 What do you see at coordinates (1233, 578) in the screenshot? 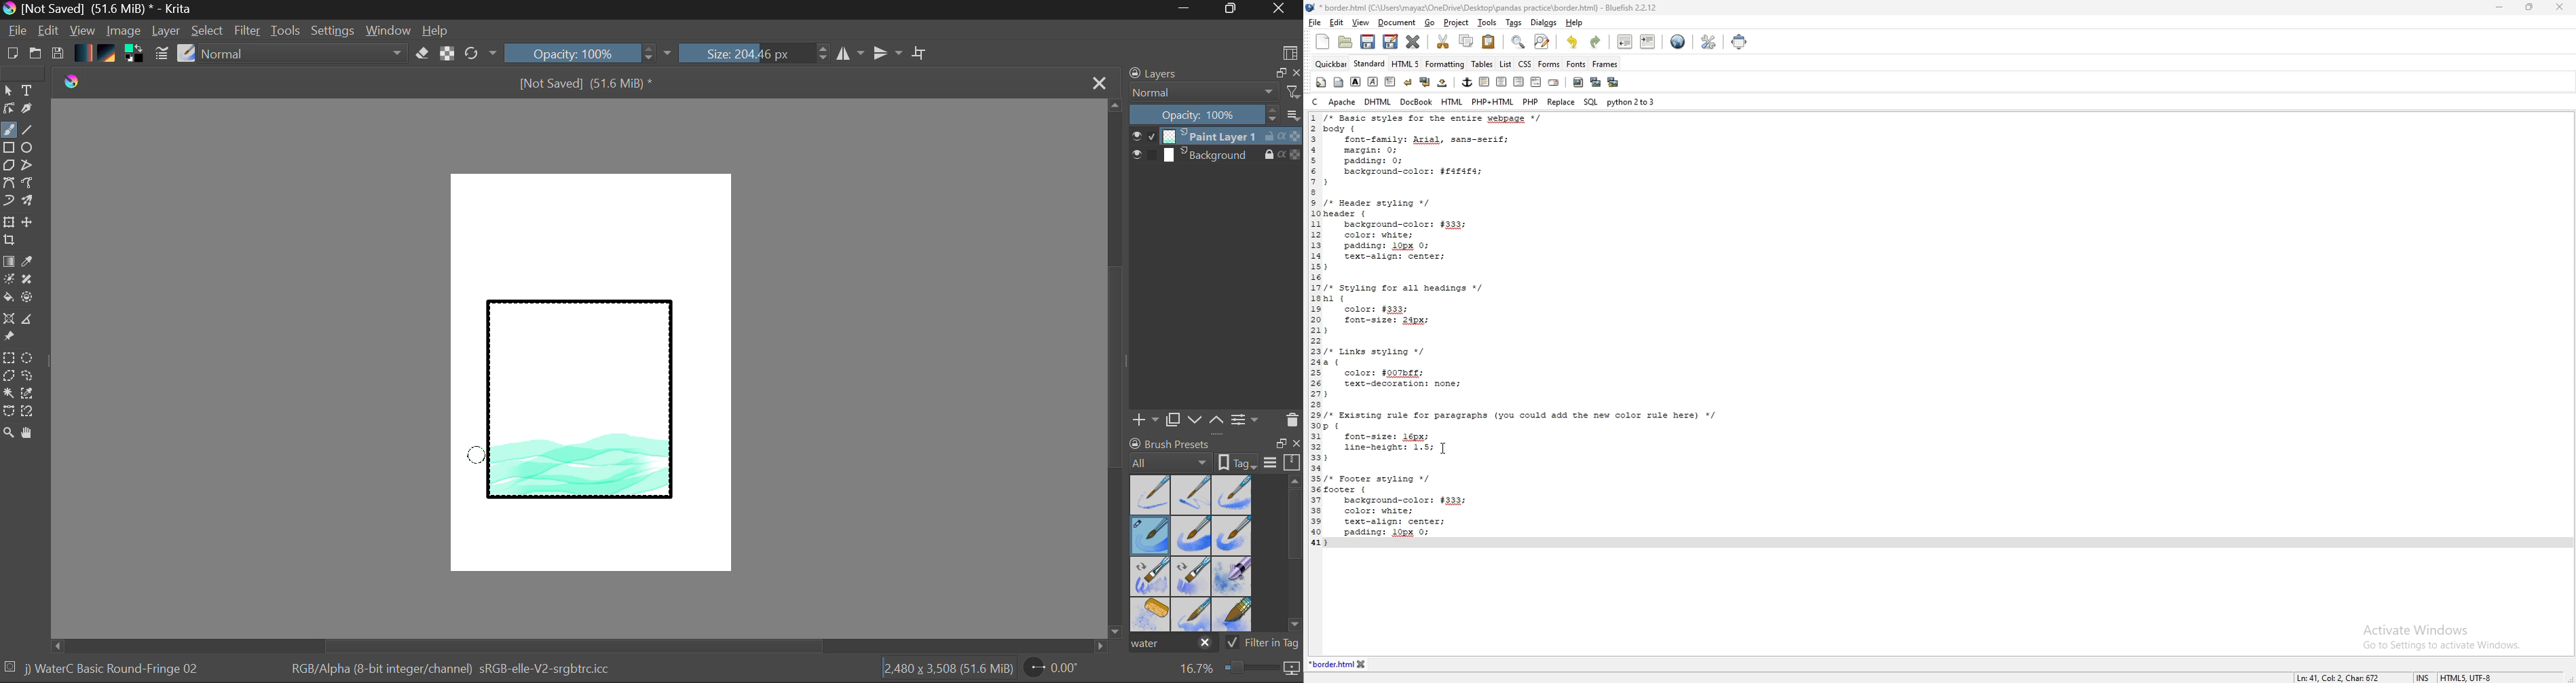
I see `Water C - Special Blobs` at bounding box center [1233, 578].